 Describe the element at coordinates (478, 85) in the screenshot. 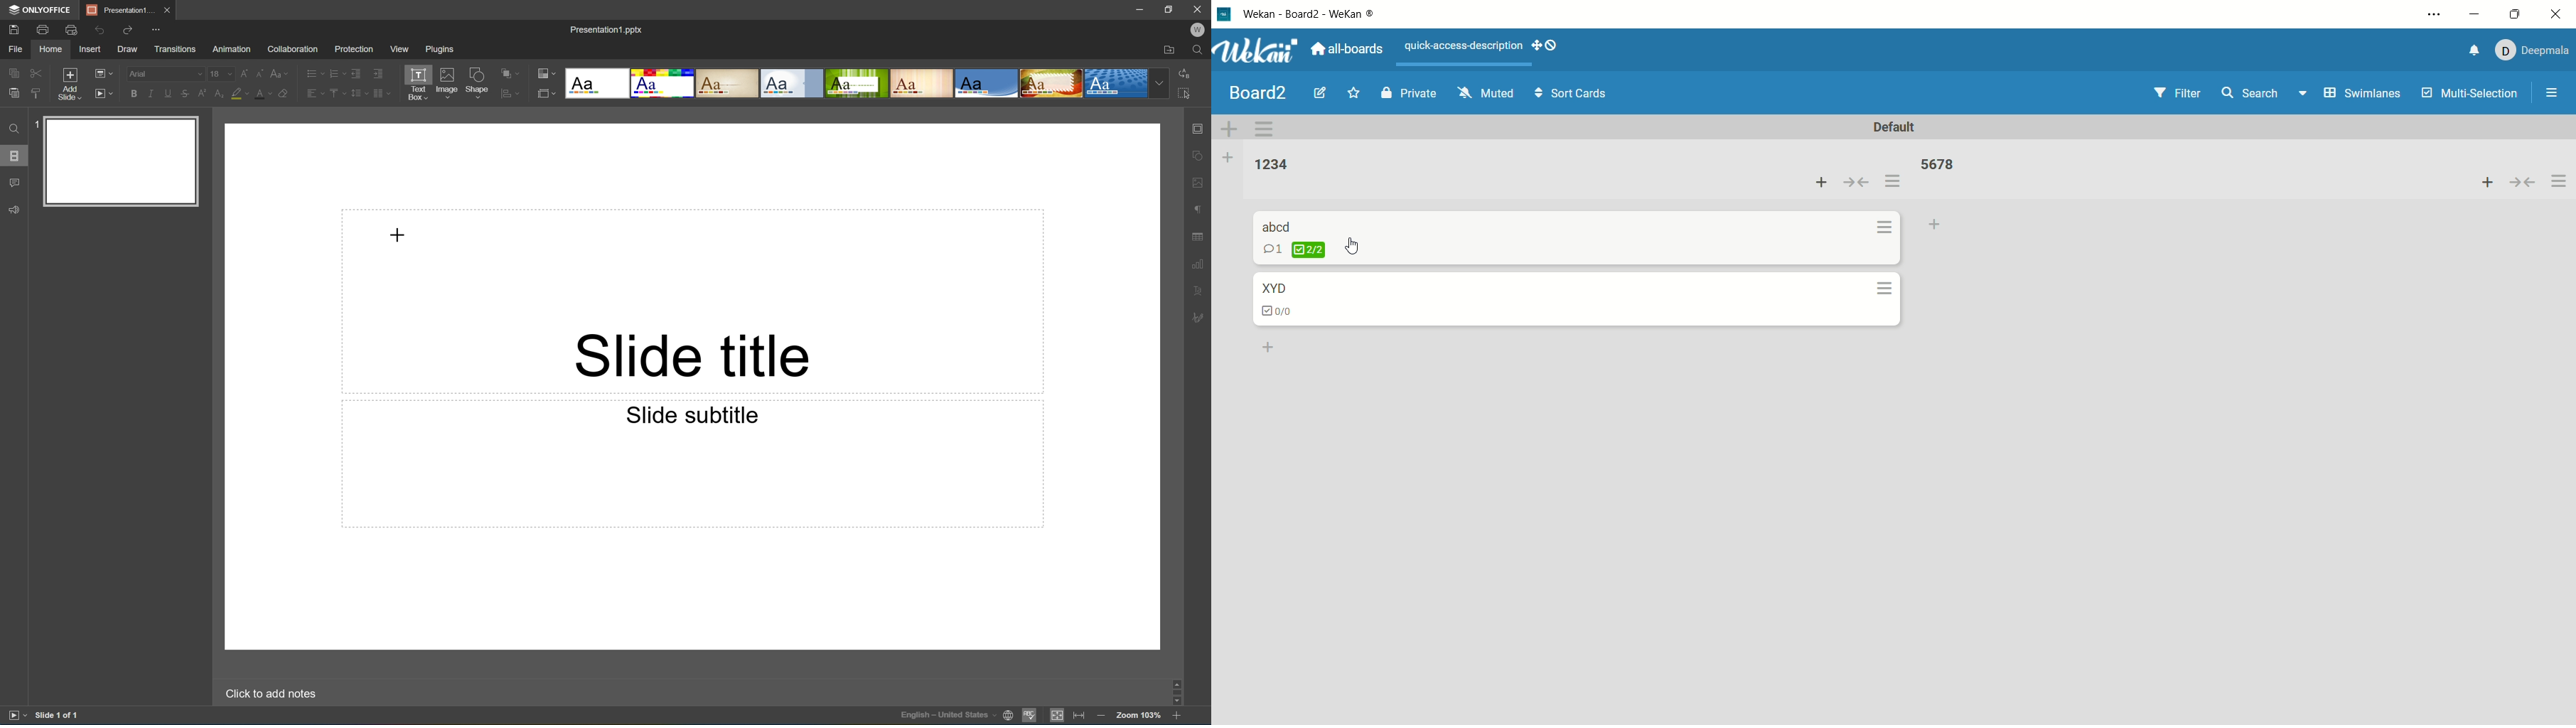

I see `Shape` at that location.